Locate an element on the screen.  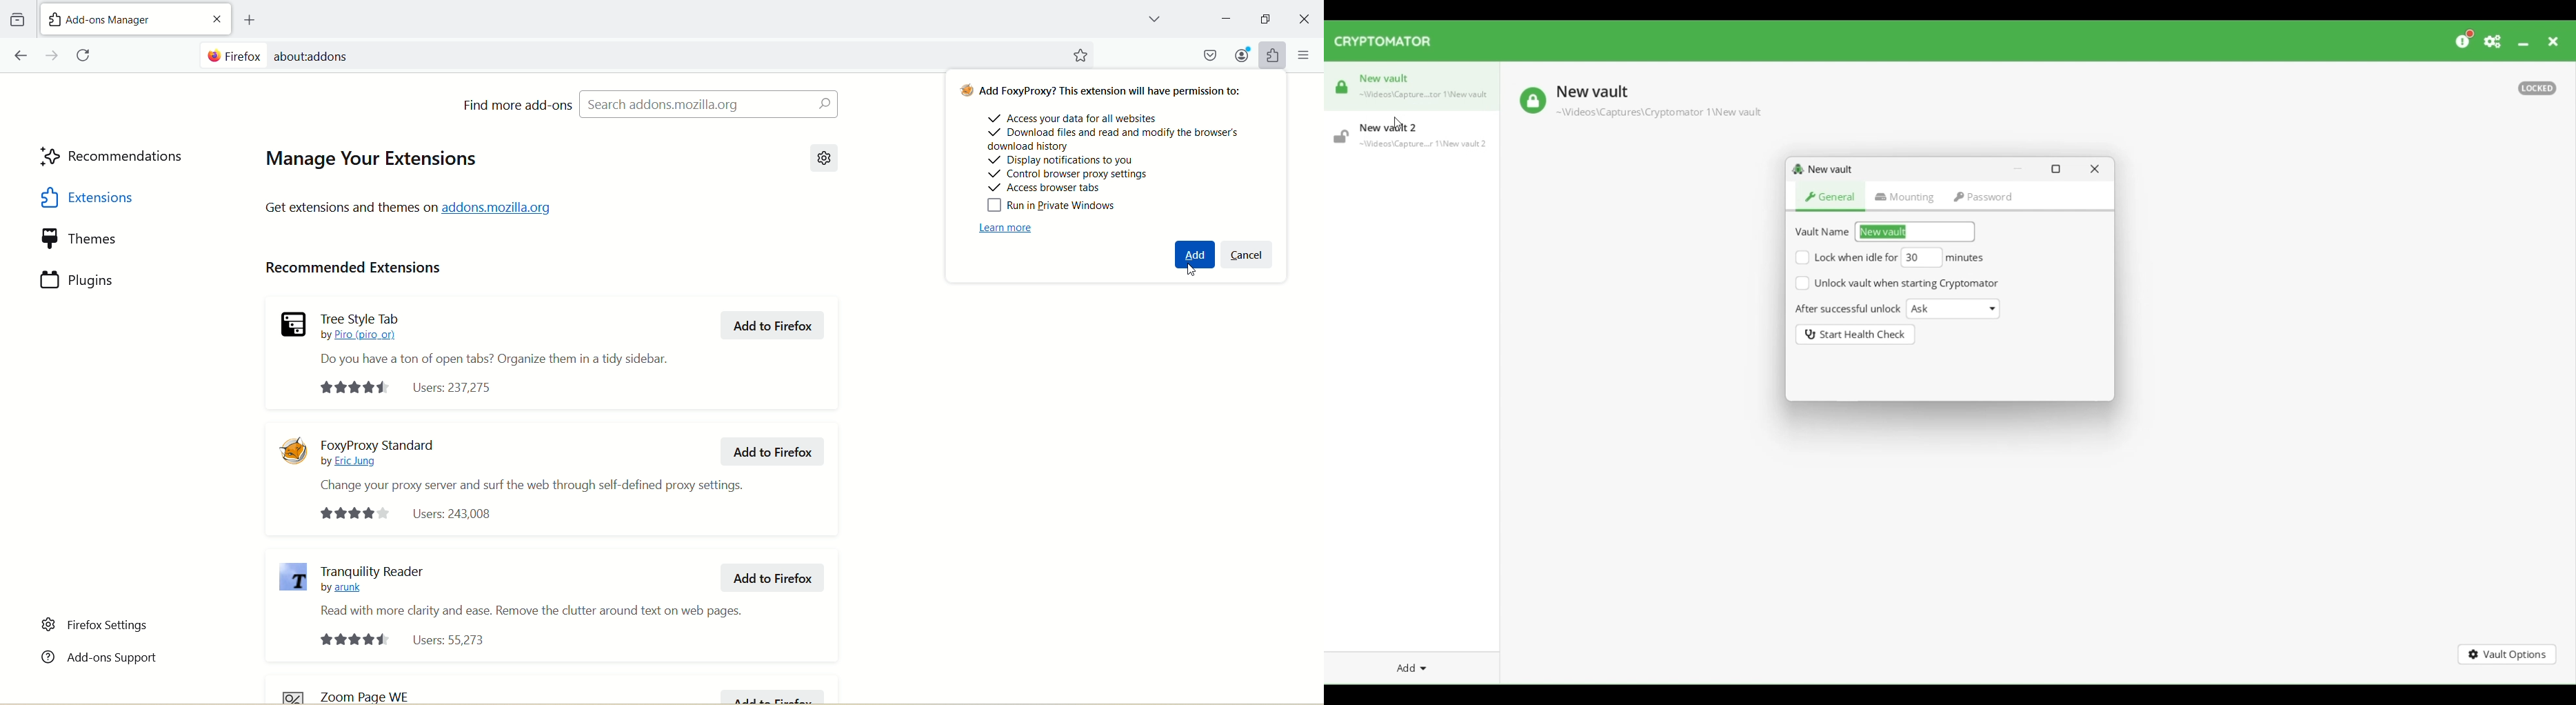
Vault options is located at coordinates (2507, 655).